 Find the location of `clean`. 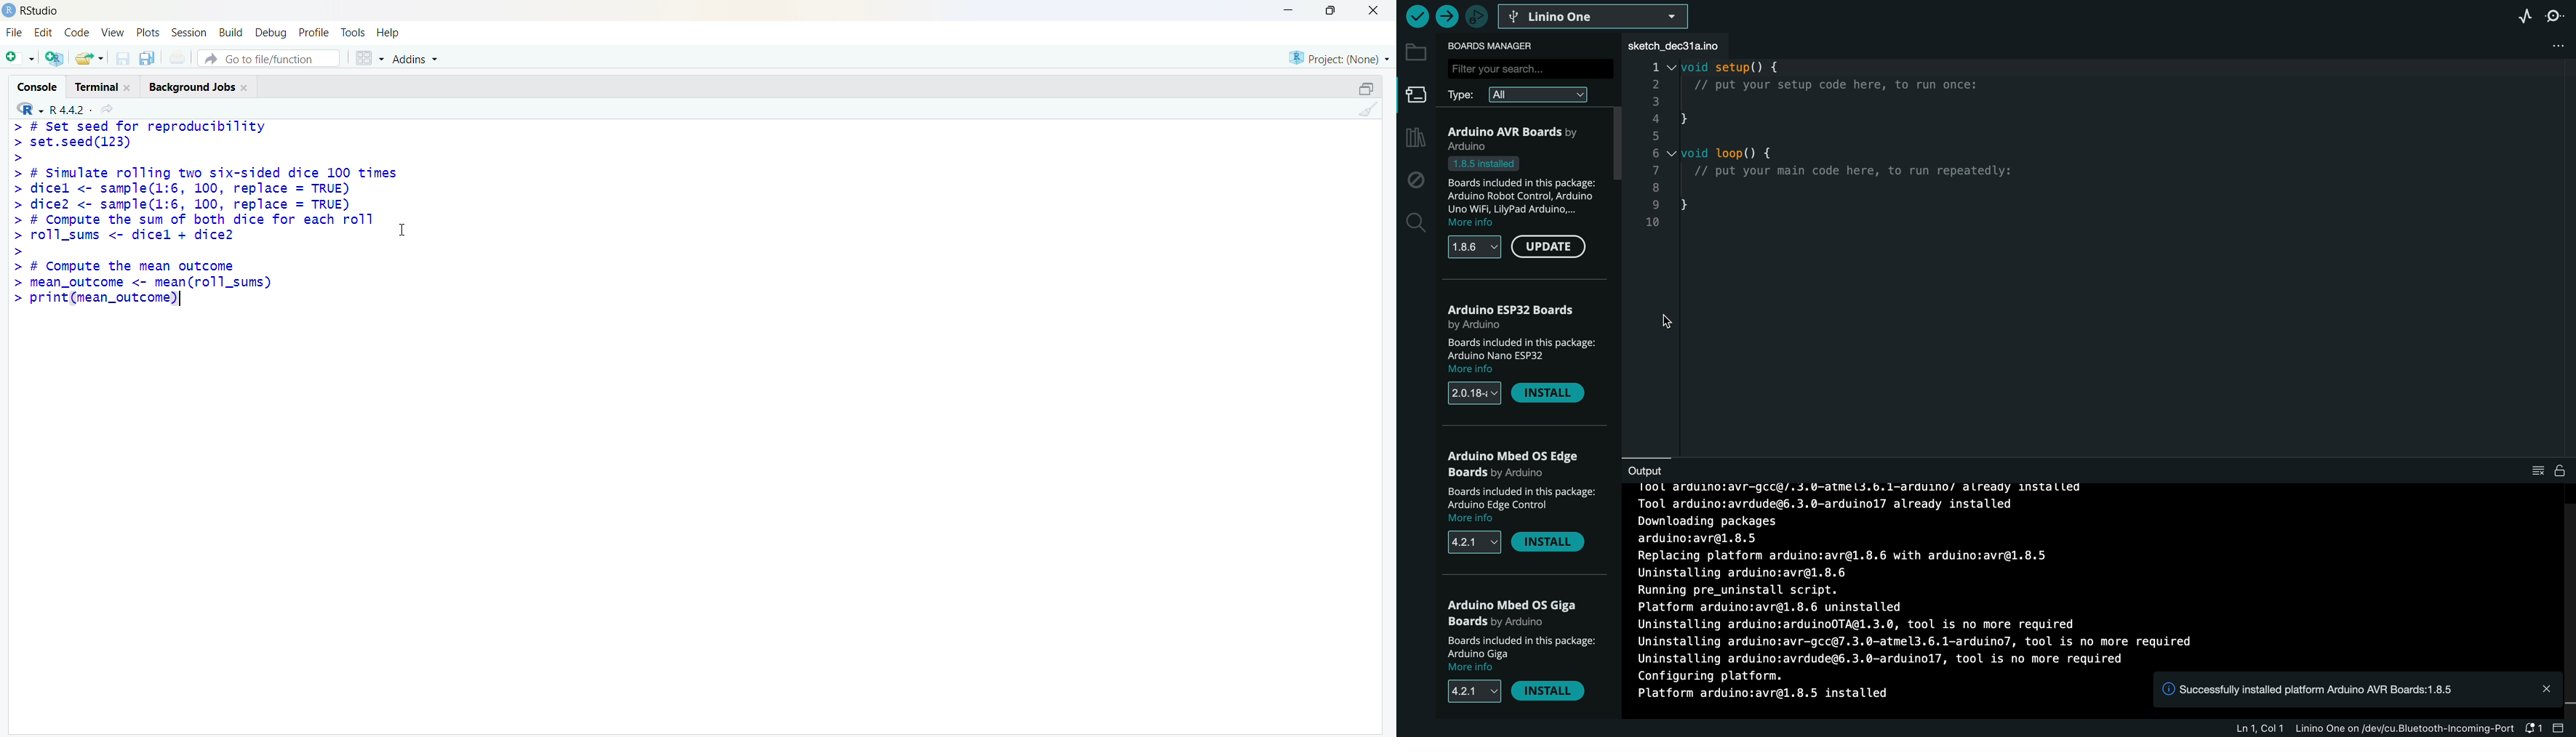

clean is located at coordinates (1369, 108).